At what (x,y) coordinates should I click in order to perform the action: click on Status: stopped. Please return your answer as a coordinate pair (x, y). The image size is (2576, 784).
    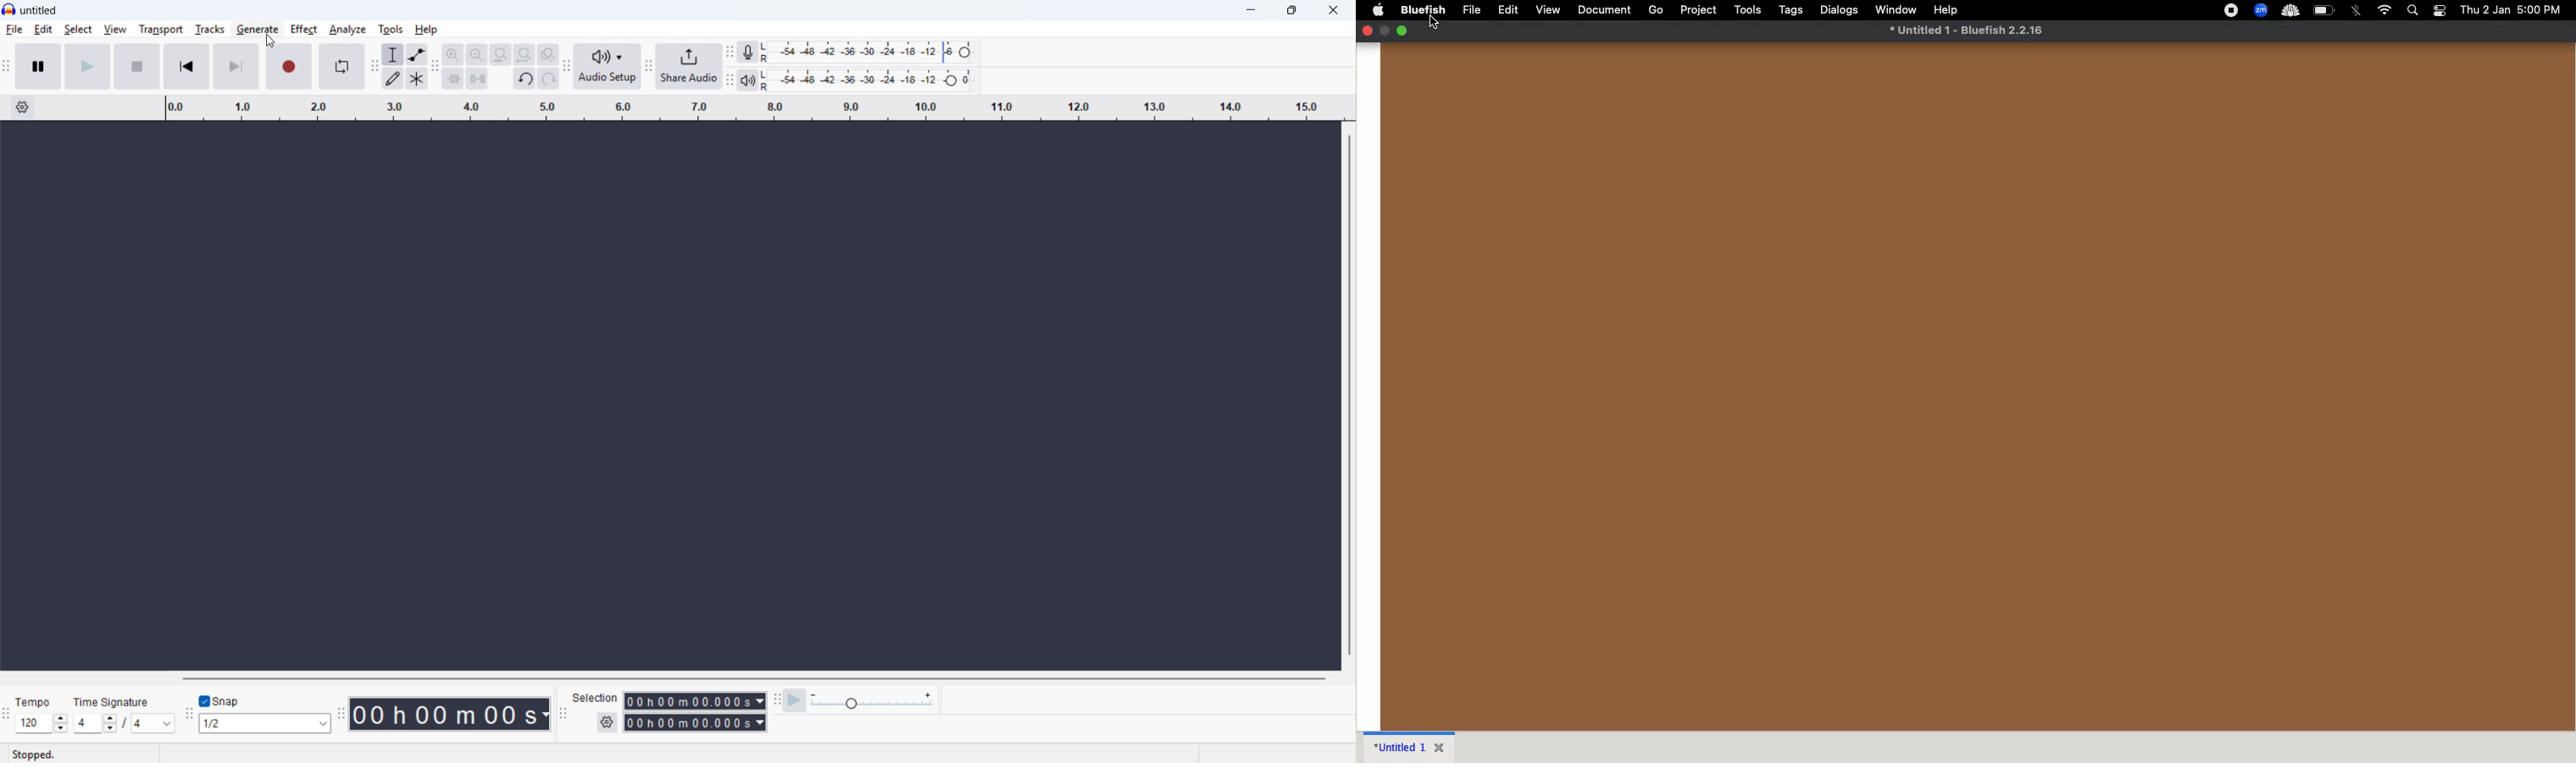
    Looking at the image, I should click on (36, 754).